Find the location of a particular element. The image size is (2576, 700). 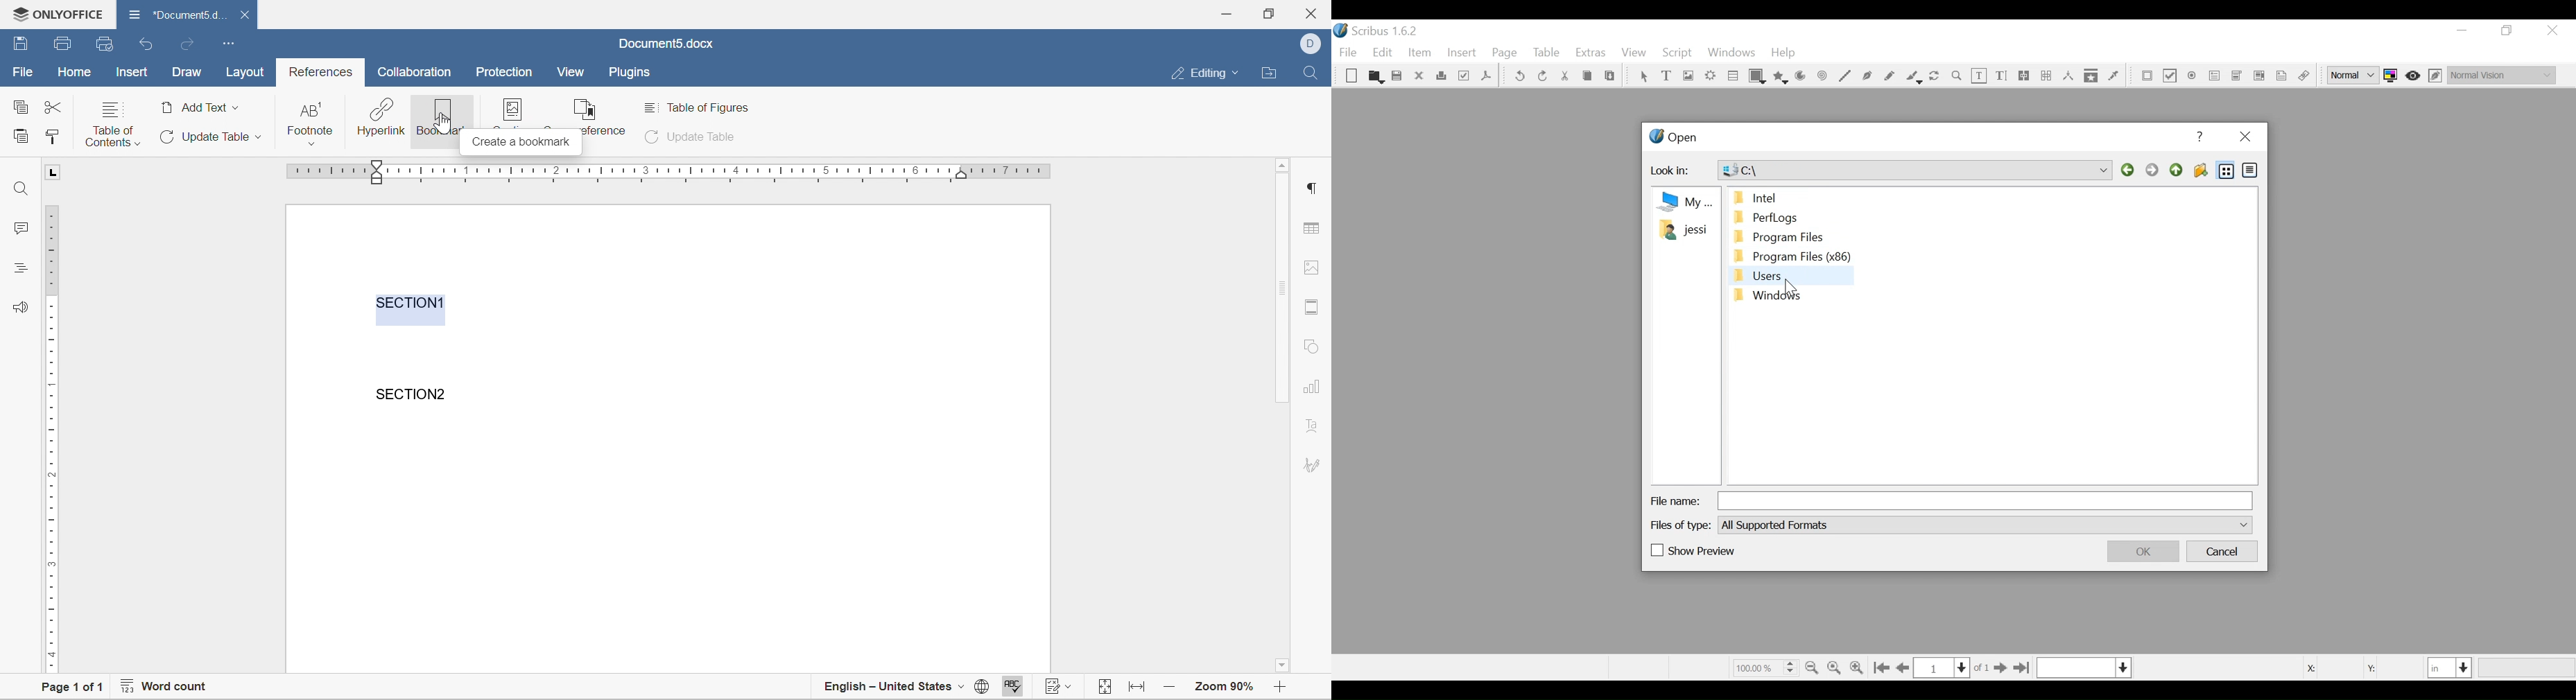

Look in is located at coordinates (1675, 172).